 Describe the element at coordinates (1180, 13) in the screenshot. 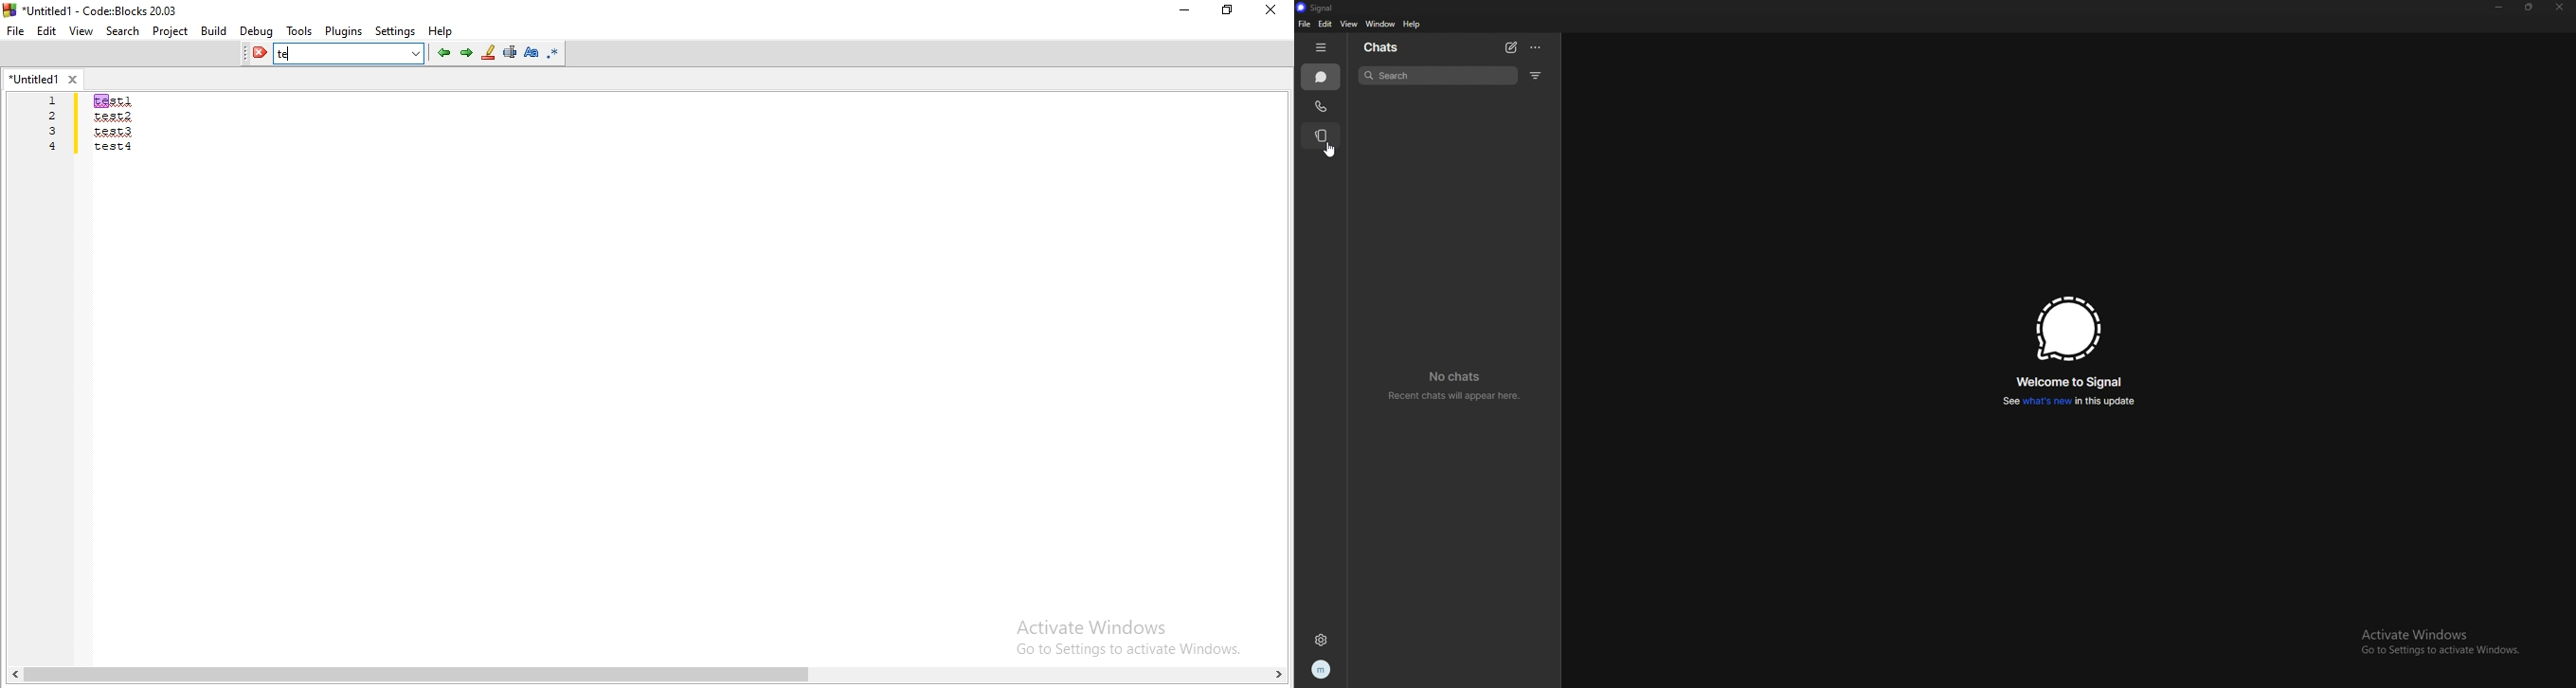

I see `Minimise` at that location.